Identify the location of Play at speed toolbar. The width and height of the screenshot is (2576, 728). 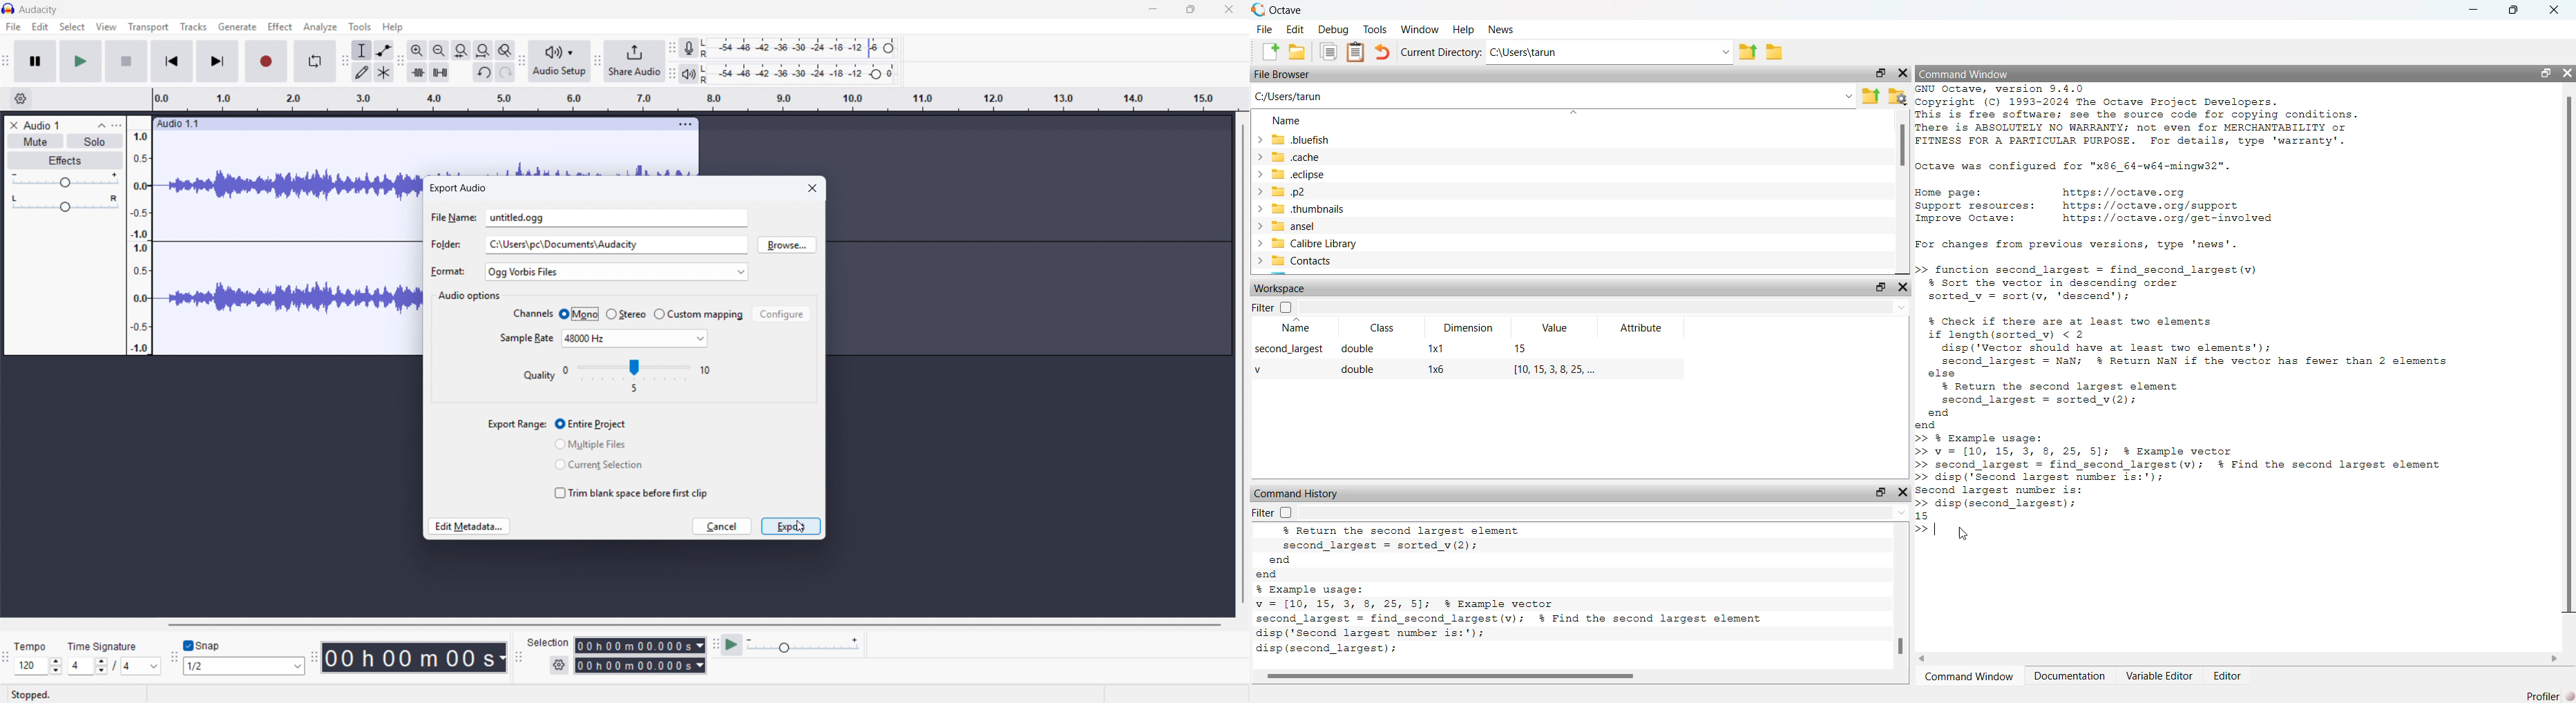
(715, 645).